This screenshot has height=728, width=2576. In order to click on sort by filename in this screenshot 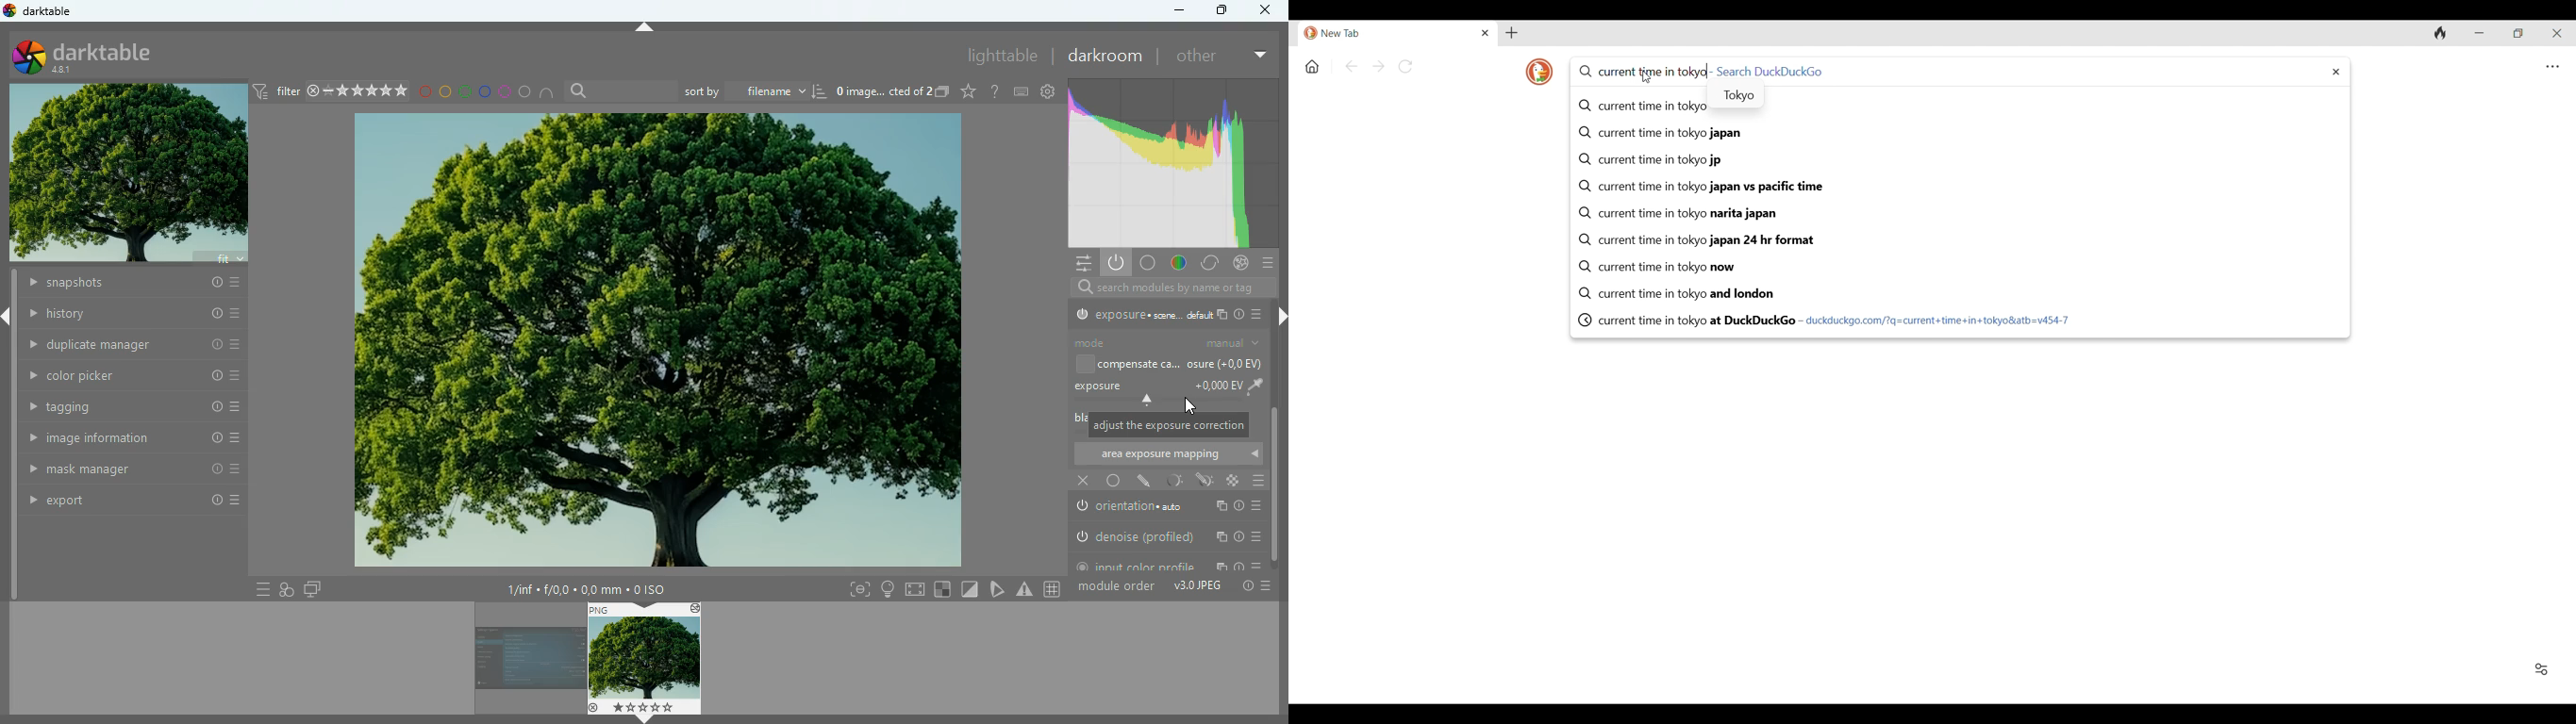, I will do `click(754, 90)`.